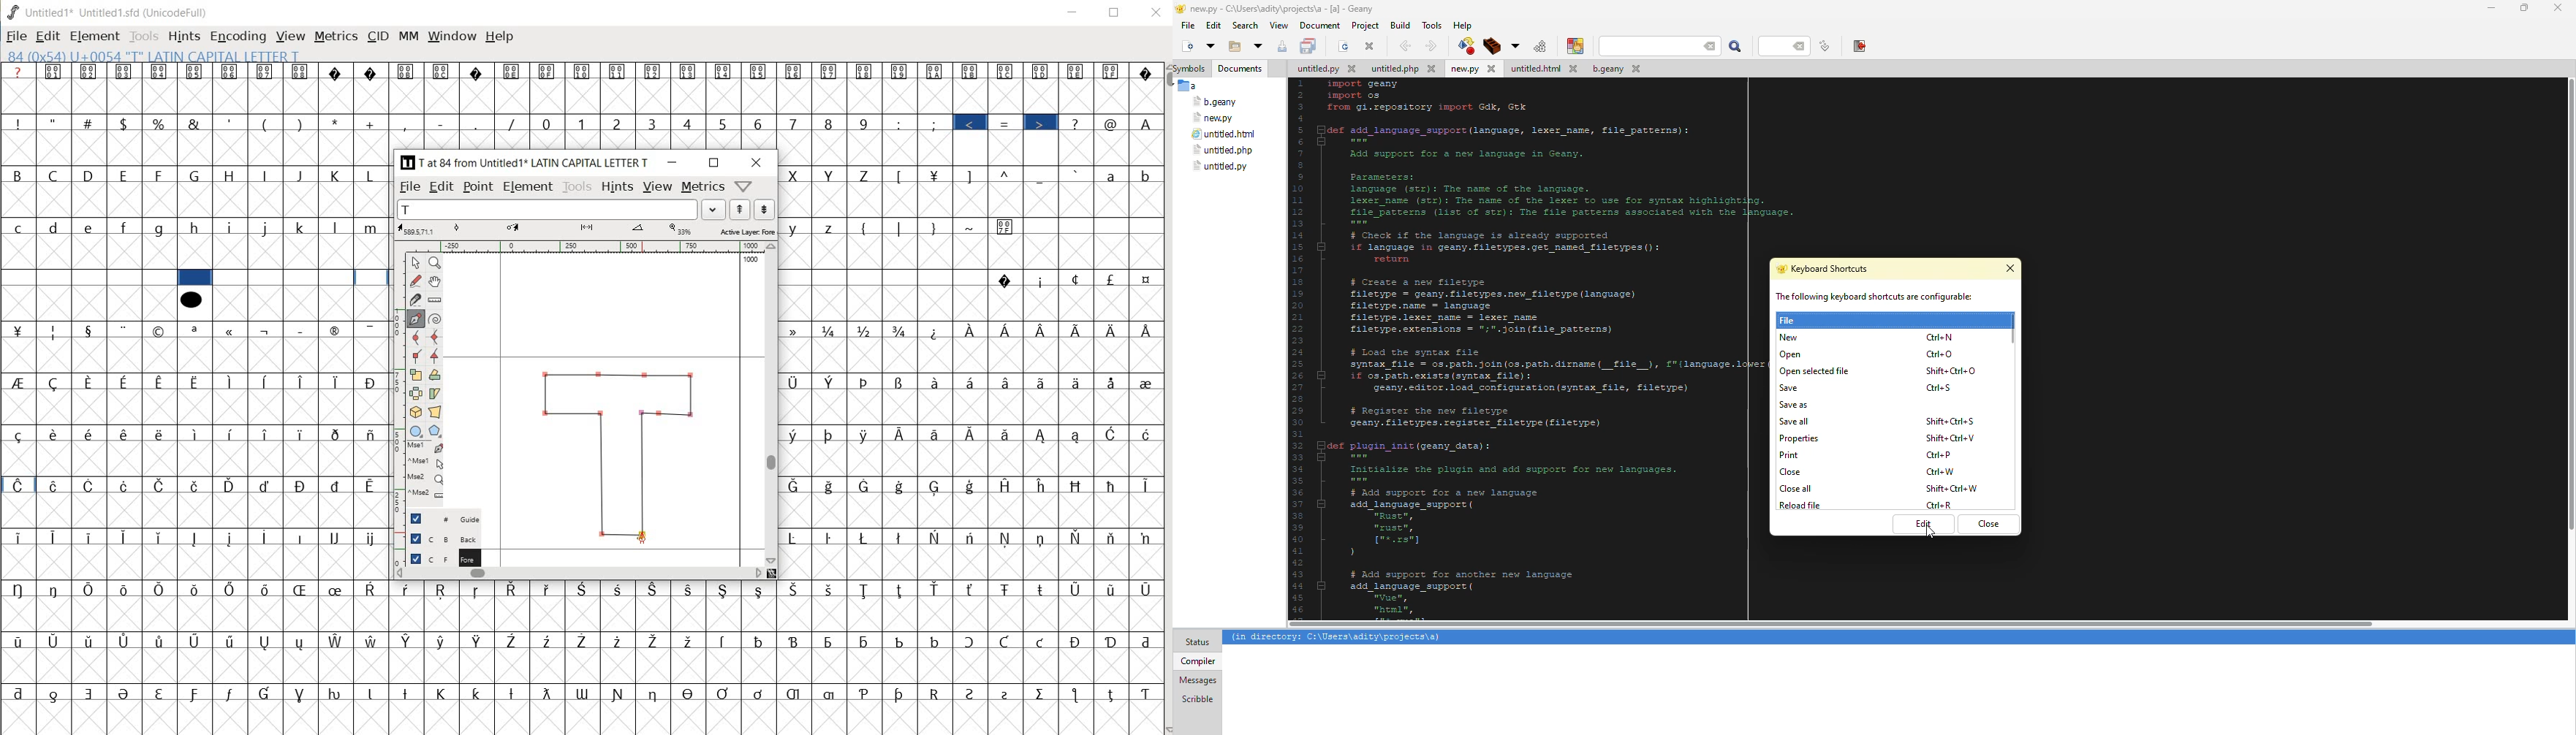 This screenshot has height=756, width=2576. Describe the element at coordinates (900, 123) in the screenshot. I see `:` at that location.